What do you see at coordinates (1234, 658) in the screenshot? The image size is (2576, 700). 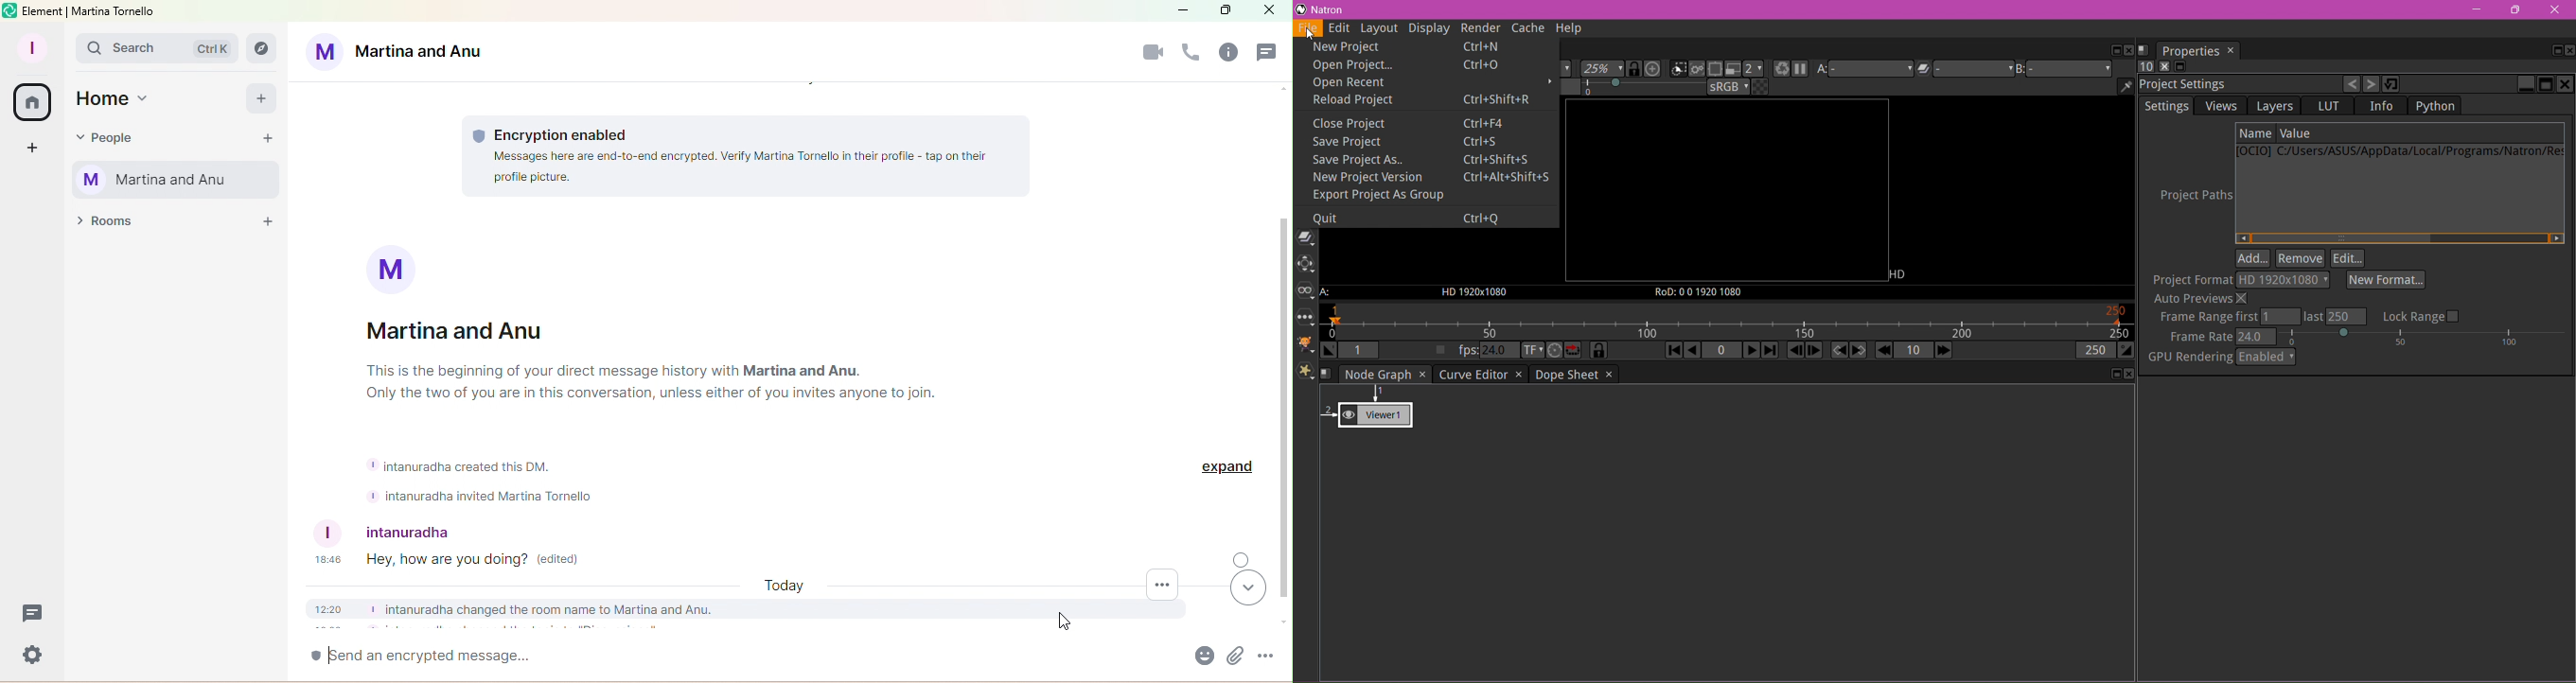 I see `Attachment` at bounding box center [1234, 658].